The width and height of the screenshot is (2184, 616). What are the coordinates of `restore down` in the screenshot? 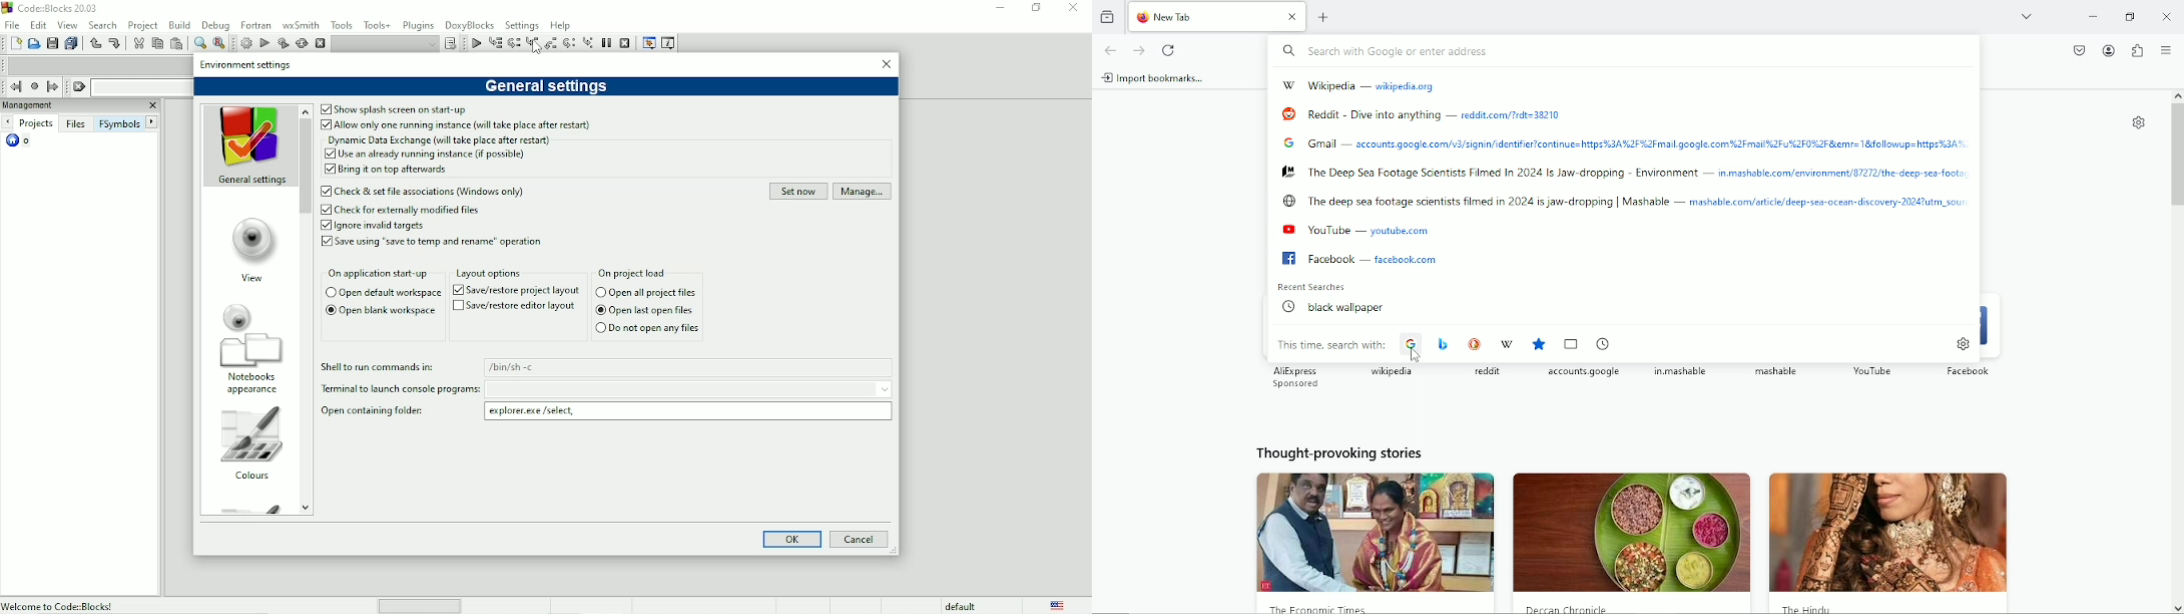 It's located at (2130, 16).